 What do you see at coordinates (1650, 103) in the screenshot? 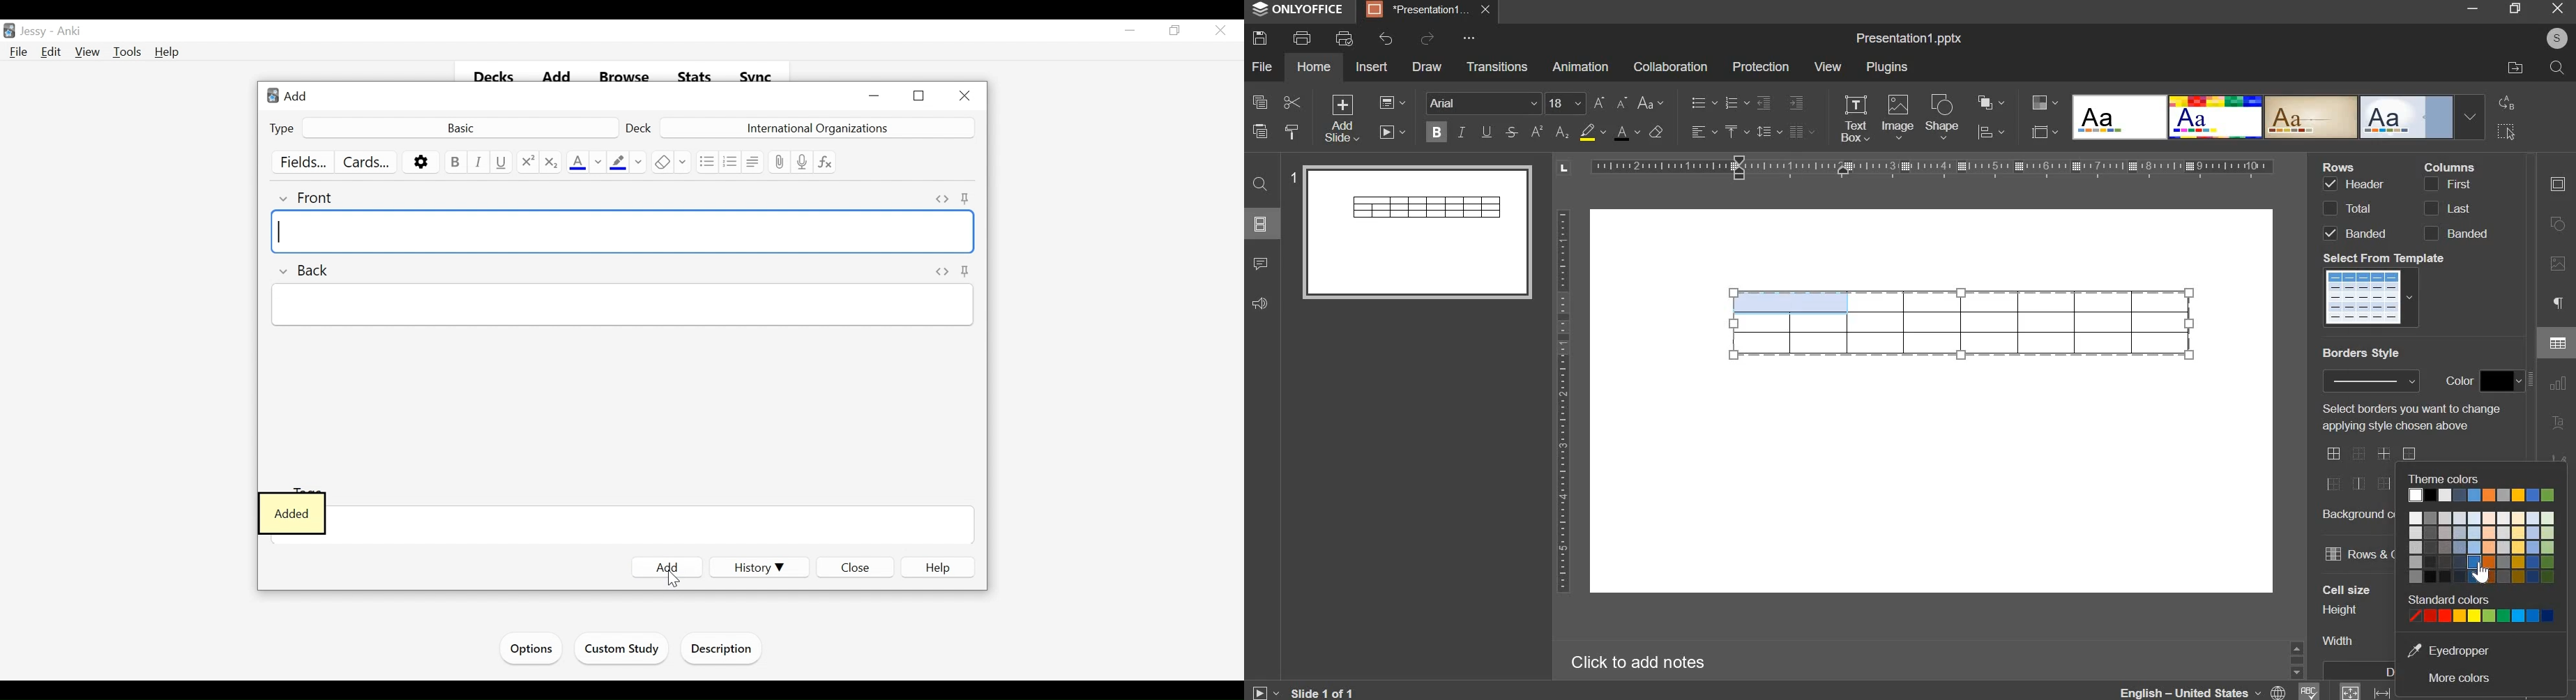
I see `change case` at bounding box center [1650, 103].